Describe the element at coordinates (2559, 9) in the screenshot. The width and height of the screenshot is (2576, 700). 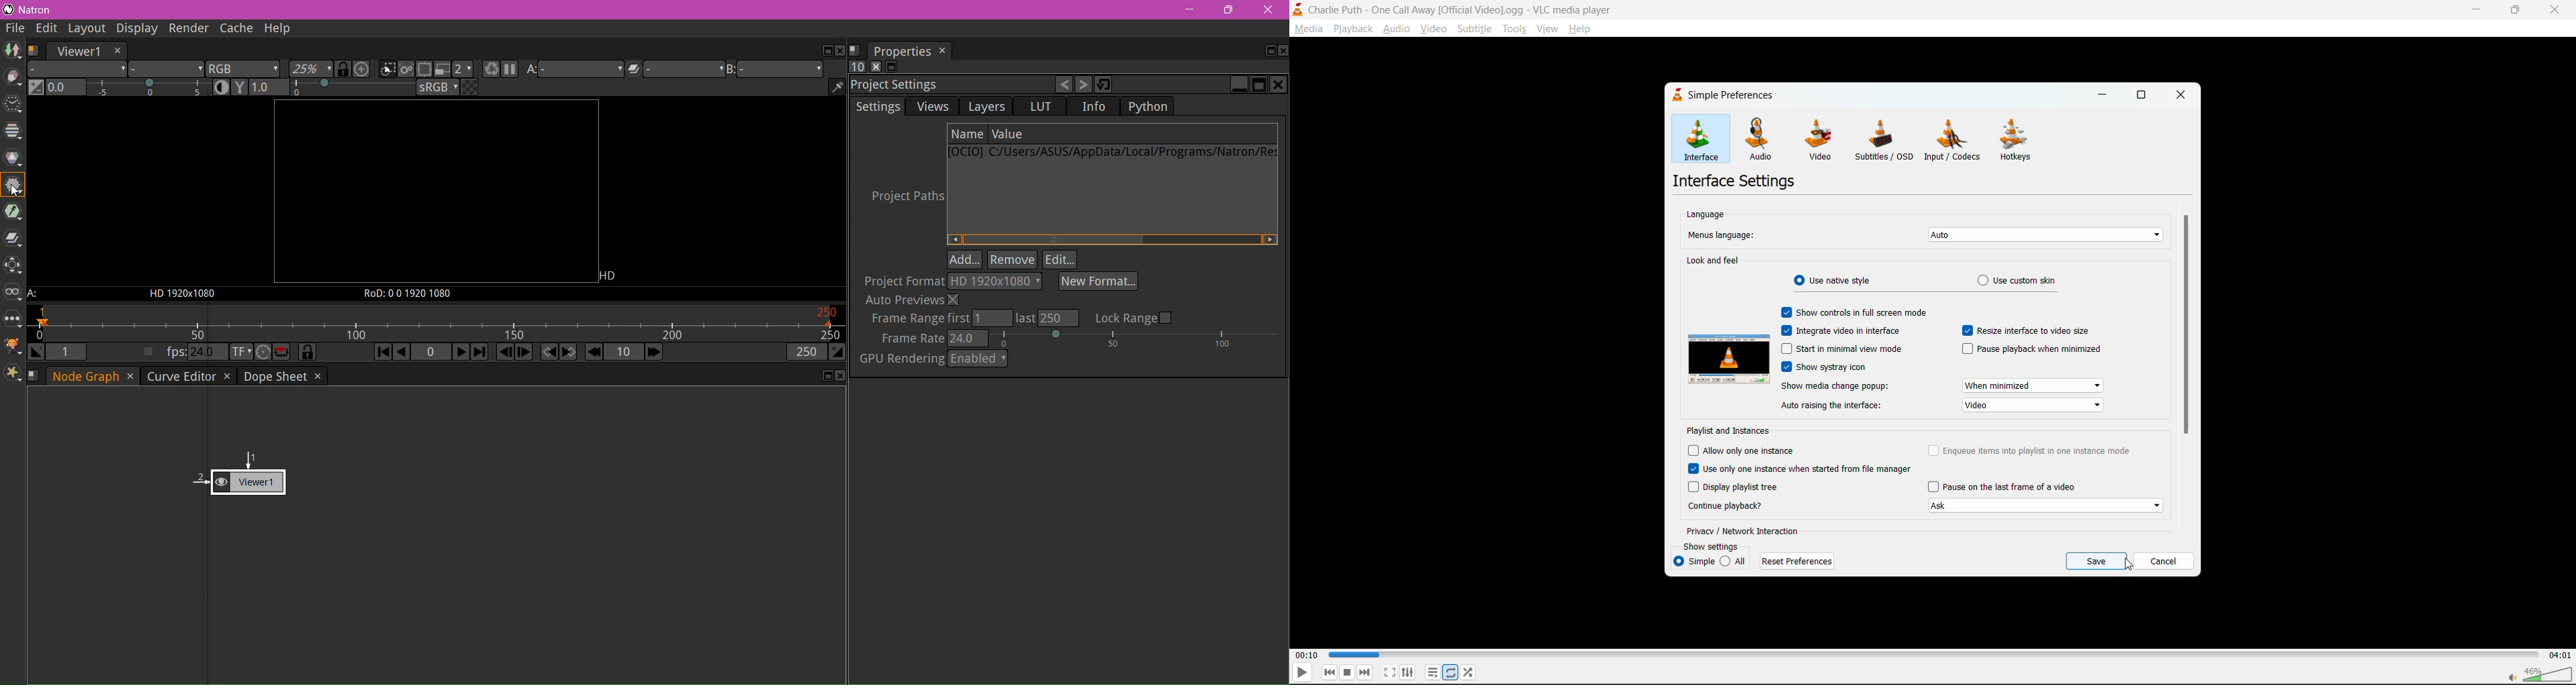
I see `close` at that location.